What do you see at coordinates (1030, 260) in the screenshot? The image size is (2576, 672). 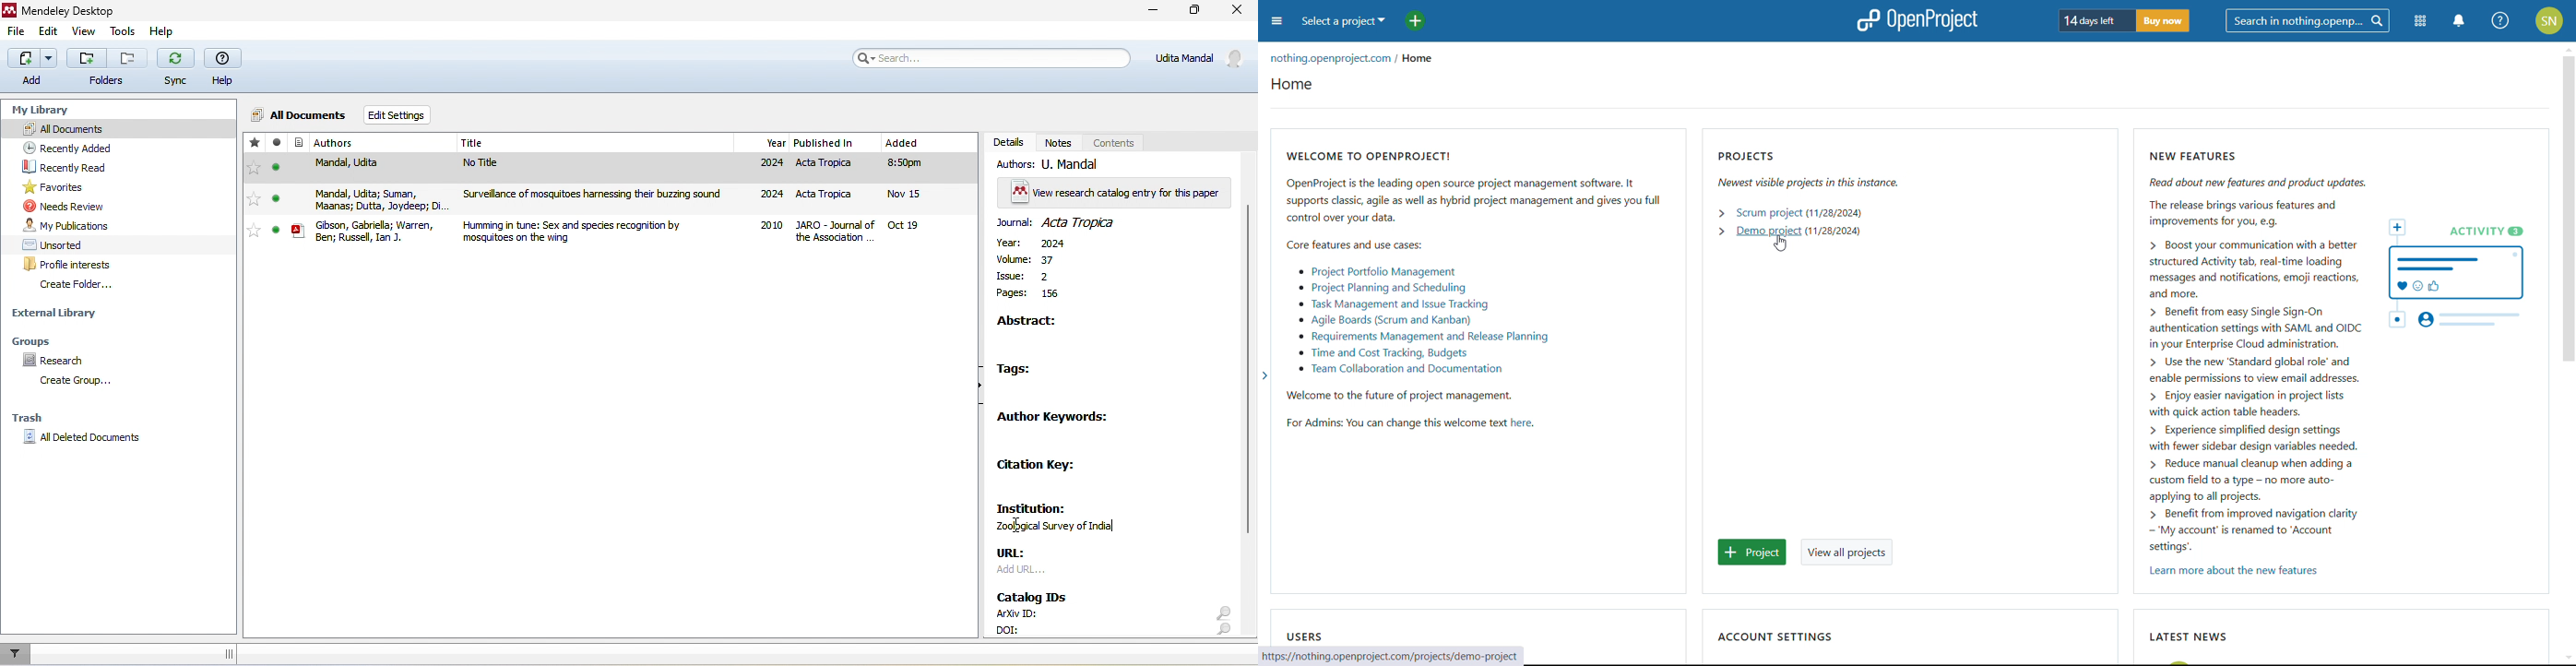 I see `volume: 37` at bounding box center [1030, 260].